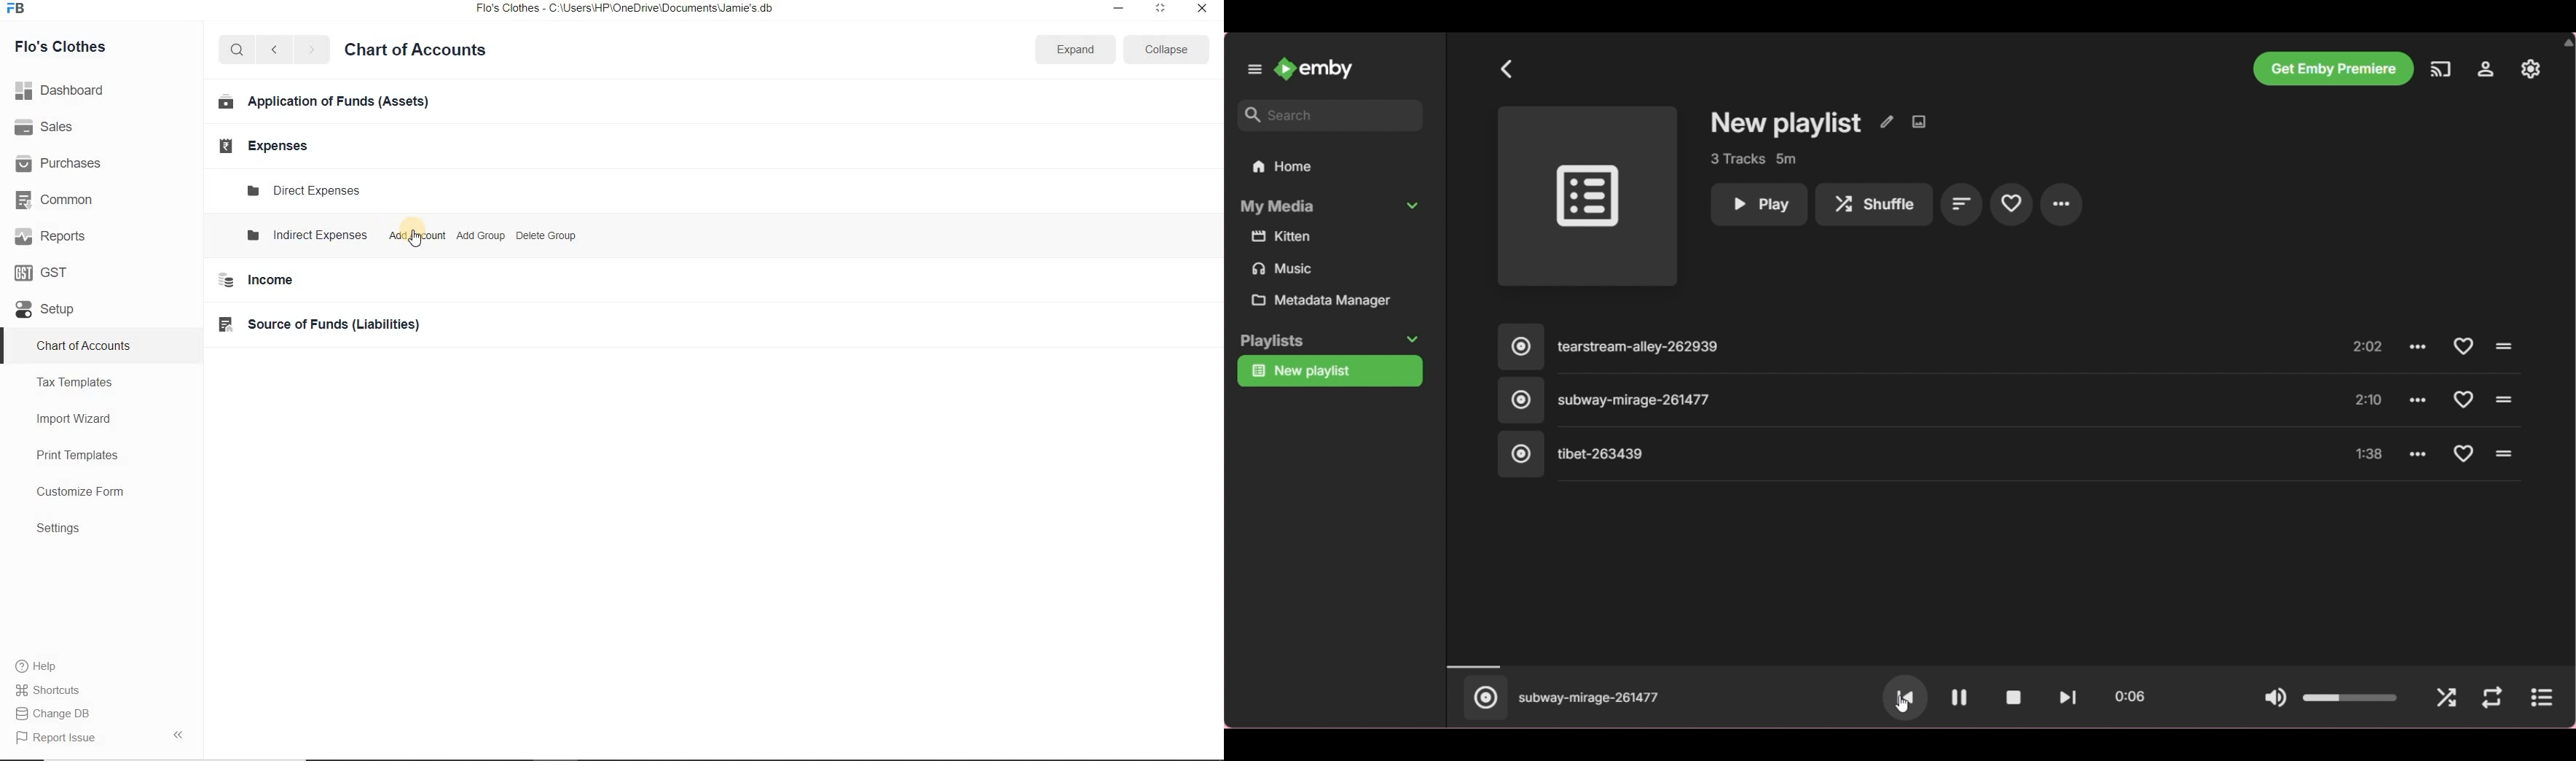  What do you see at coordinates (19, 9) in the screenshot?
I see `frappe books logo` at bounding box center [19, 9].